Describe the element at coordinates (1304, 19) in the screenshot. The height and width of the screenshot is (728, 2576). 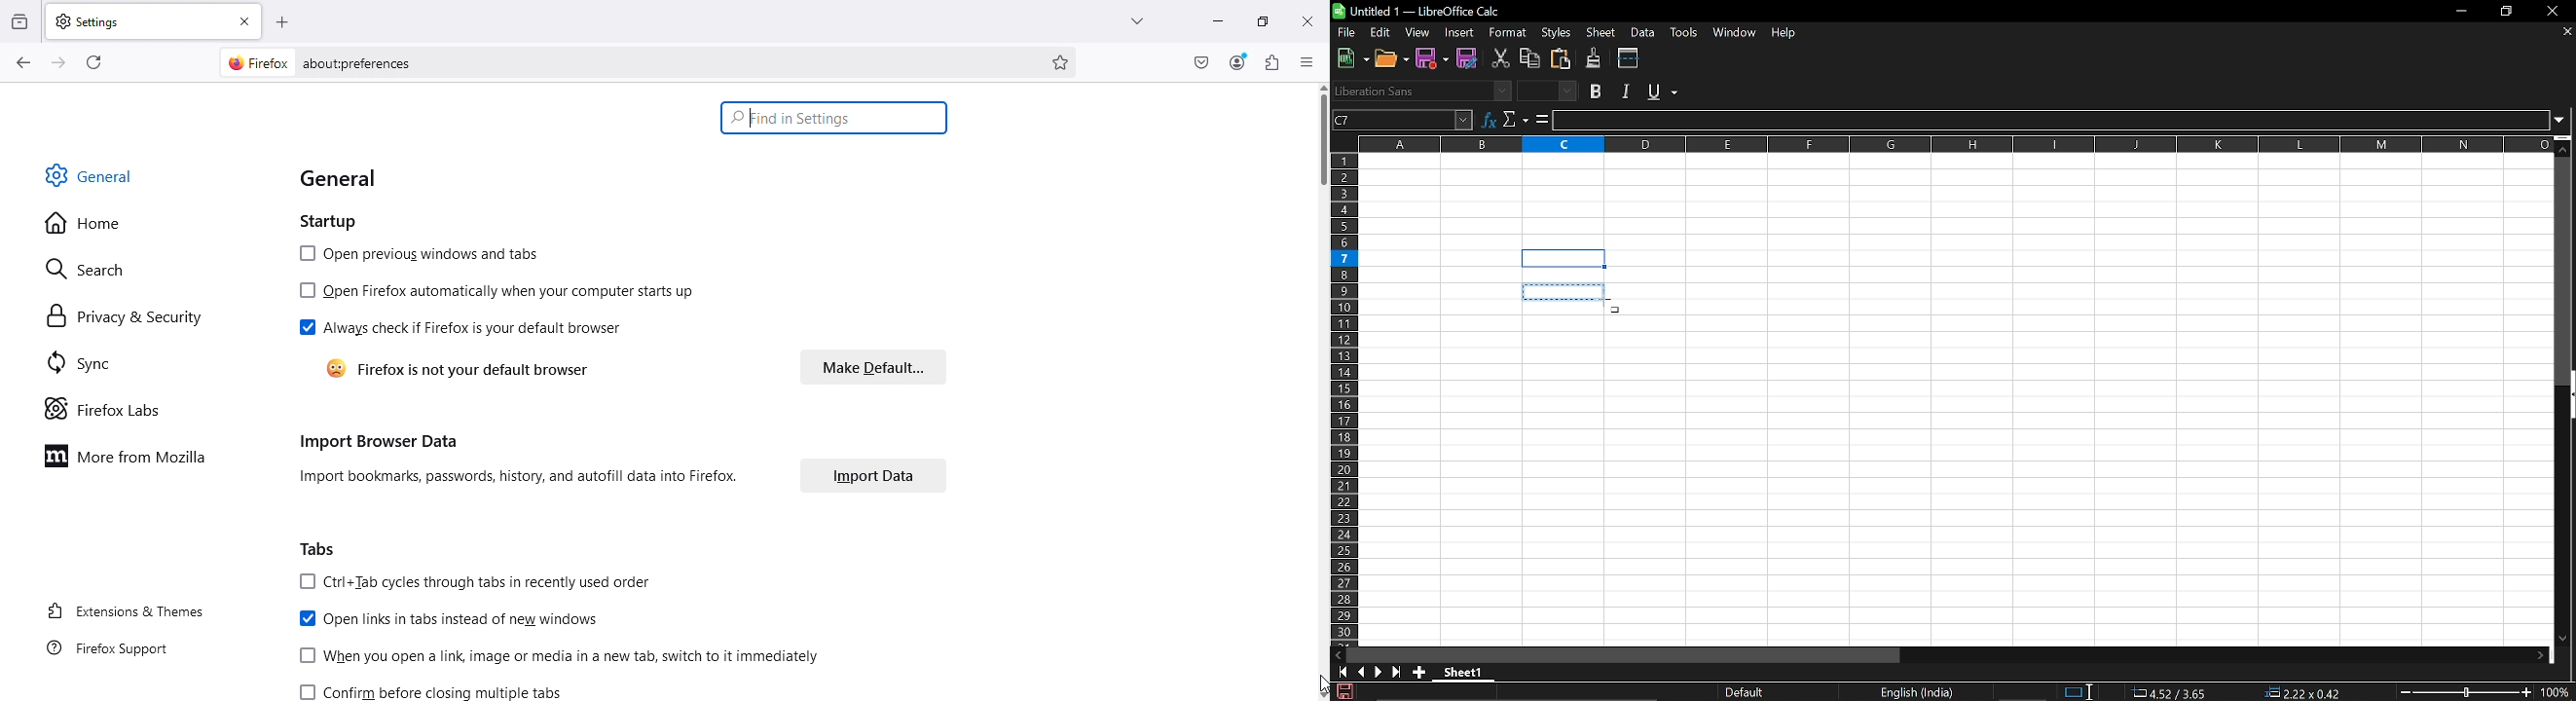
I see `close` at that location.